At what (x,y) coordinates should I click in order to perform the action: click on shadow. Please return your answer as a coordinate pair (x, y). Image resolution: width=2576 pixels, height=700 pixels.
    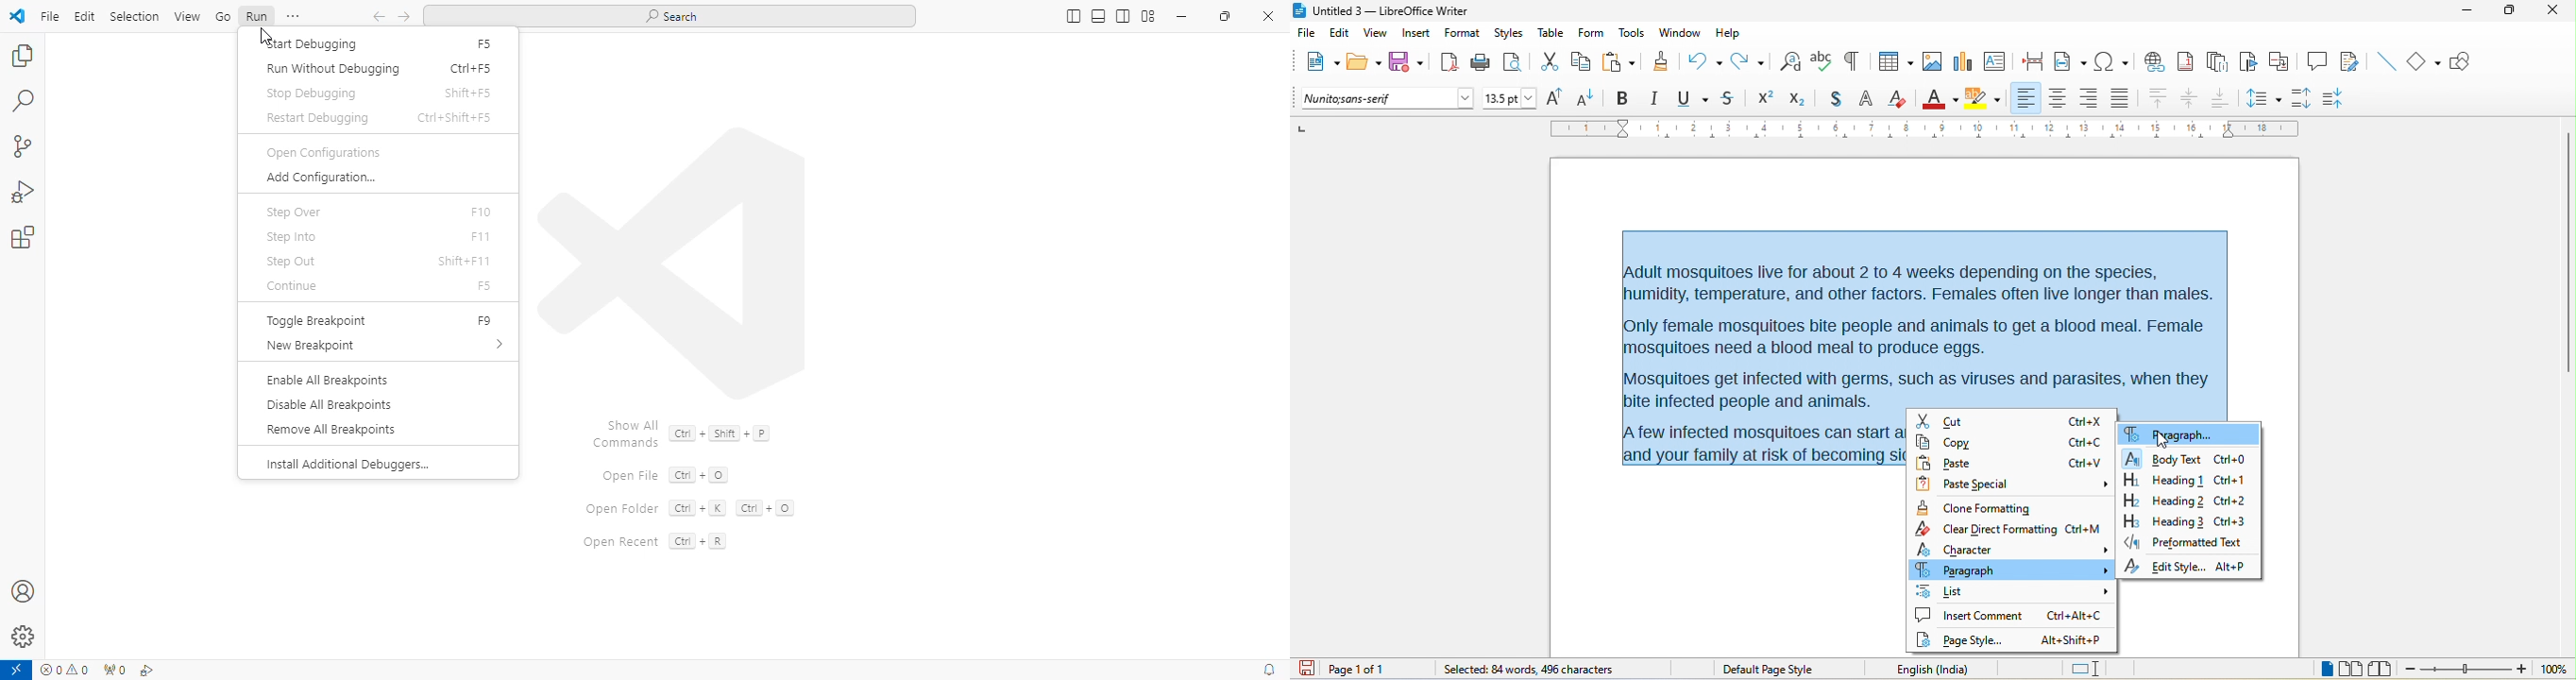
    Looking at the image, I should click on (1835, 100).